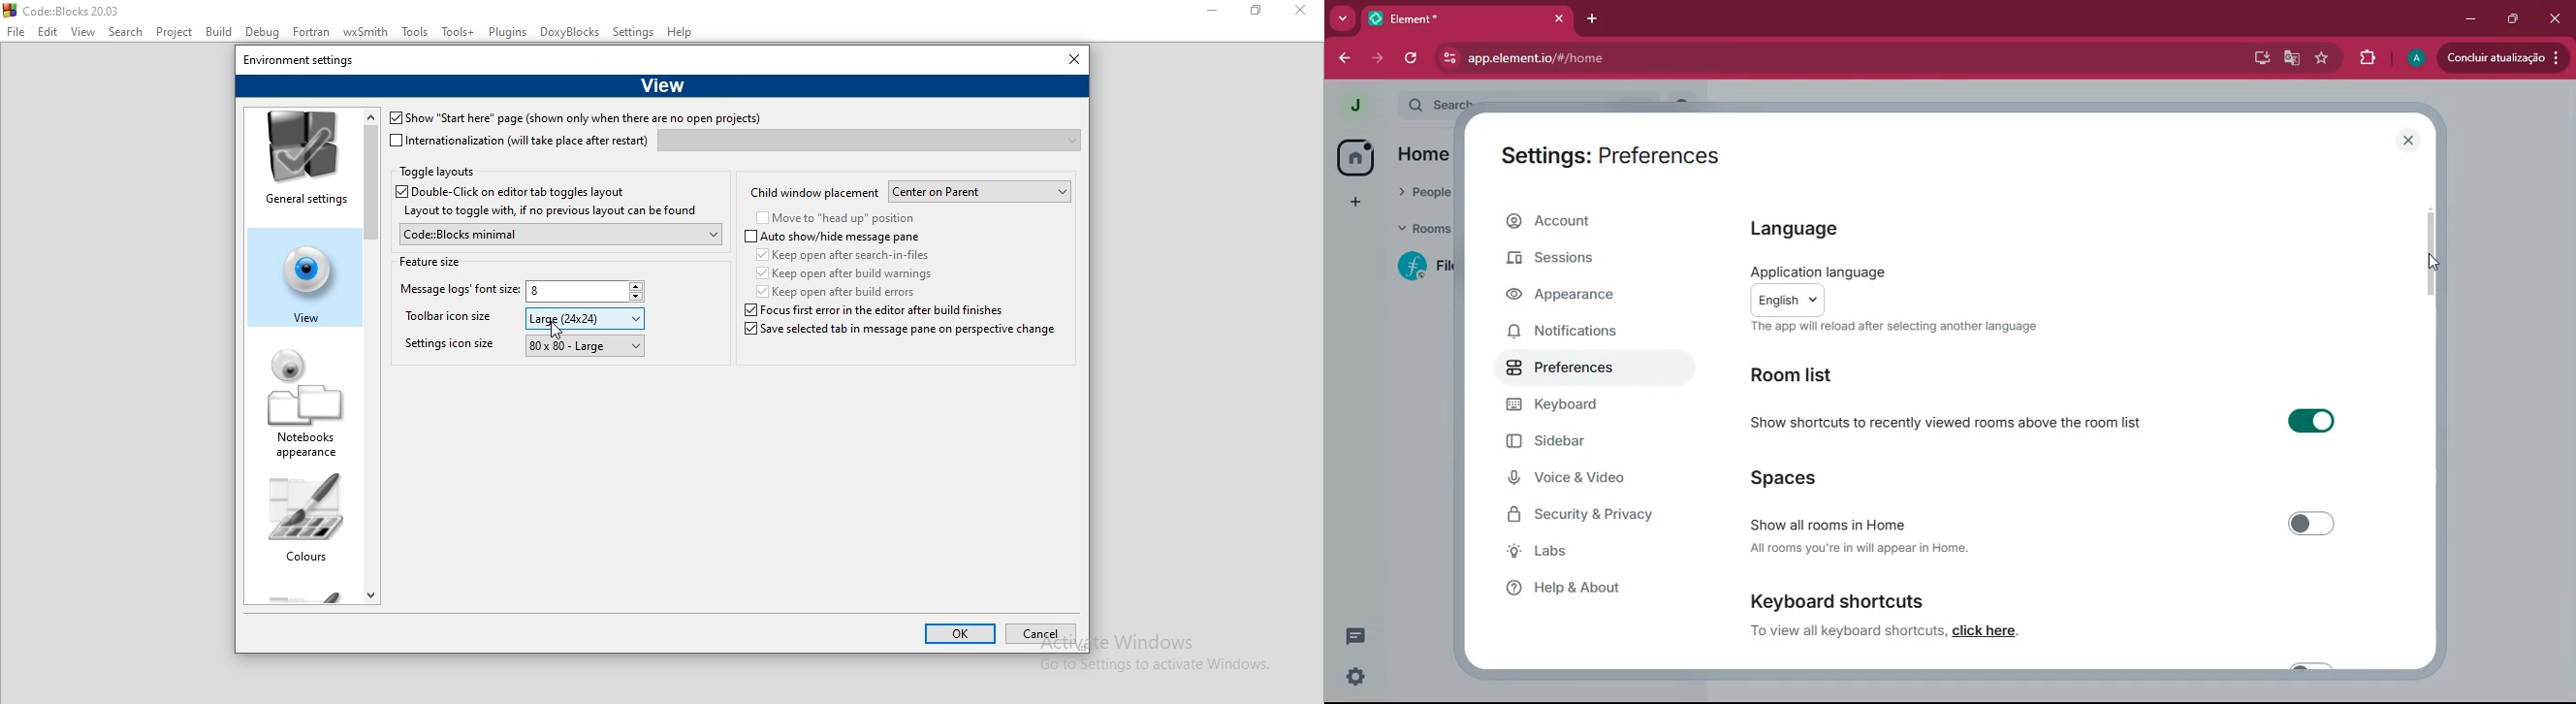  Describe the element at coordinates (662, 83) in the screenshot. I see `View` at that location.